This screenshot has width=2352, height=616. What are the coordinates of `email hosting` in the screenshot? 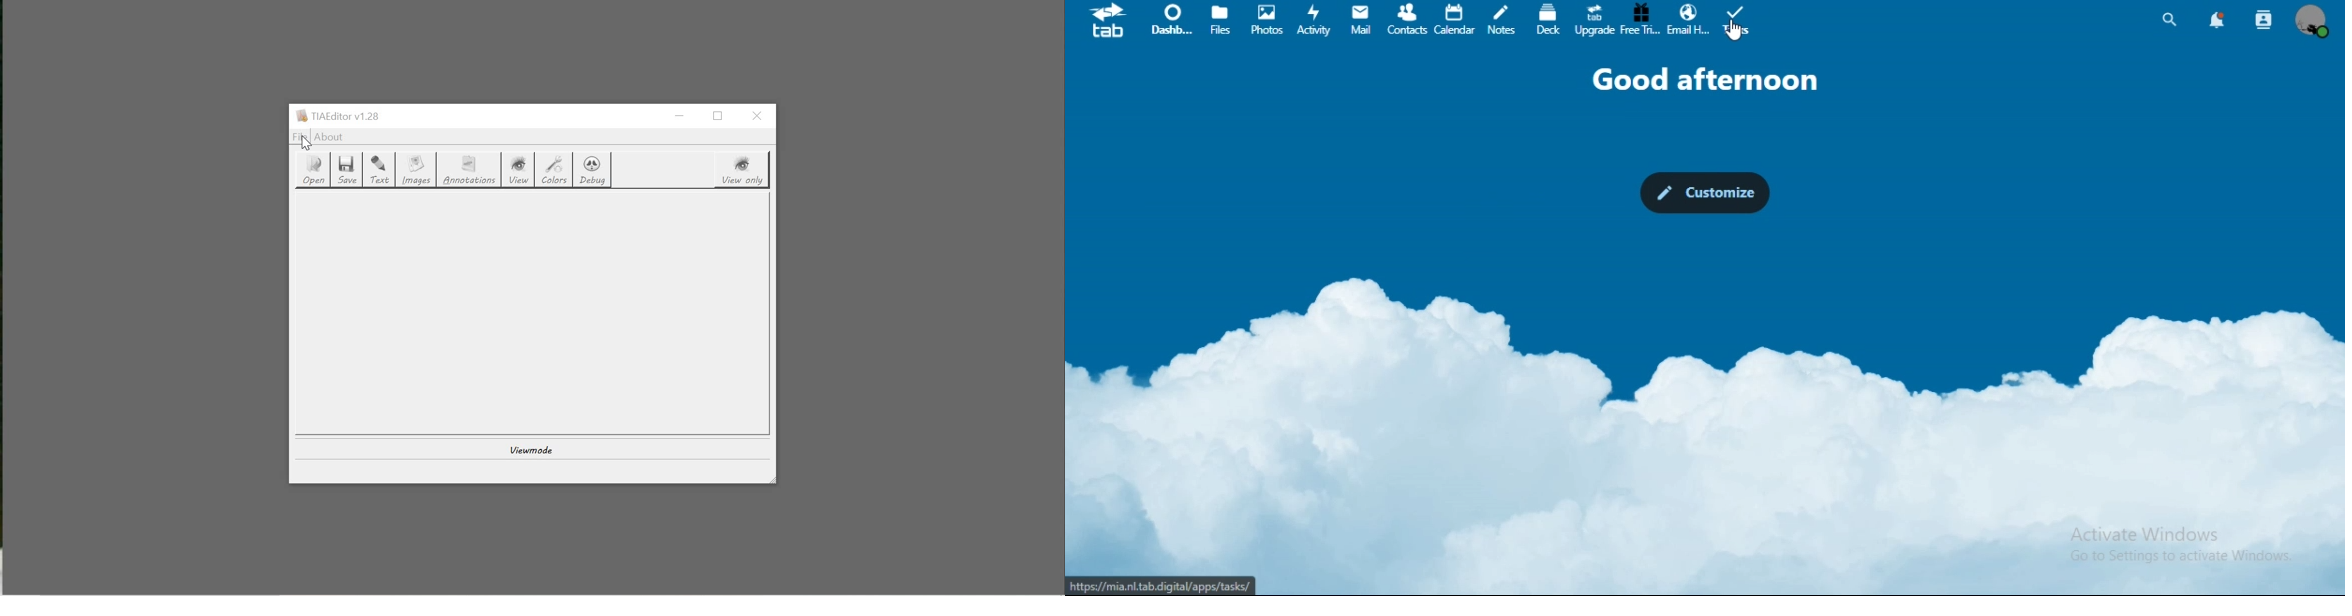 It's located at (1689, 23).